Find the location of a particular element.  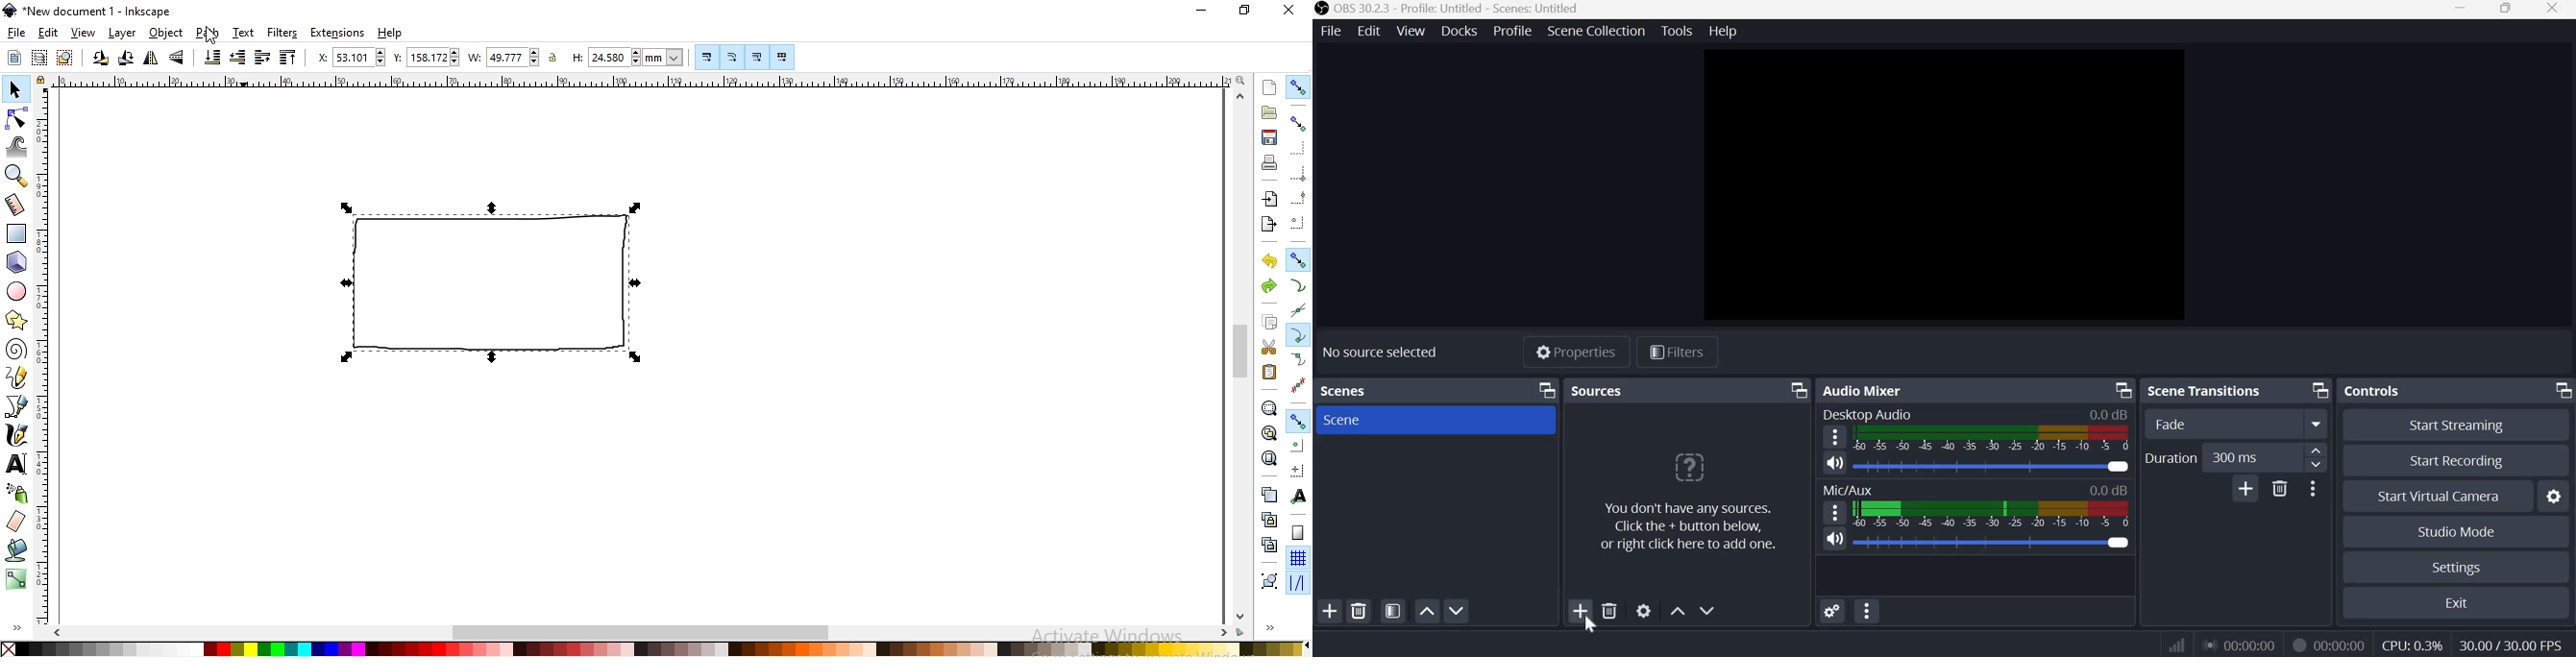

Audio Slider is located at coordinates (2118, 540).